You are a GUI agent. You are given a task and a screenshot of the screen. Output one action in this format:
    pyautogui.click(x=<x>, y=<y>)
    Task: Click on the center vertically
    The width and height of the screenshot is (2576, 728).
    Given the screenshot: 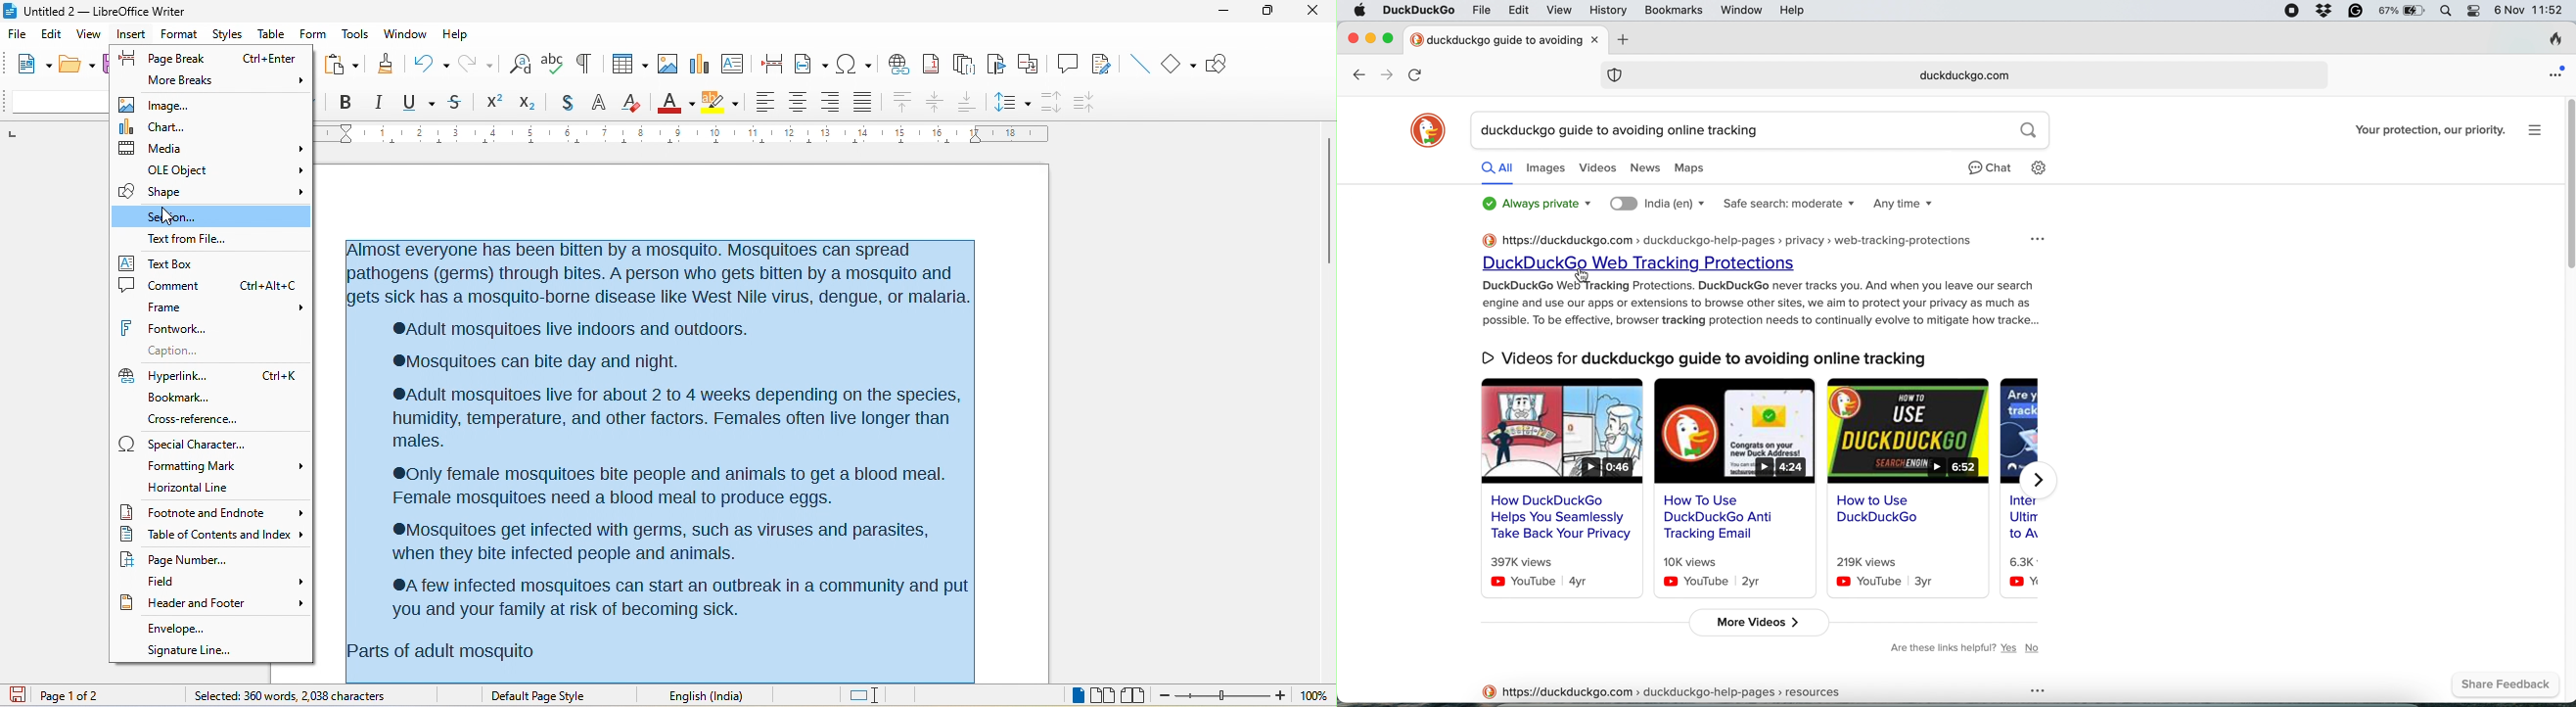 What is the action you would take?
    pyautogui.click(x=935, y=102)
    